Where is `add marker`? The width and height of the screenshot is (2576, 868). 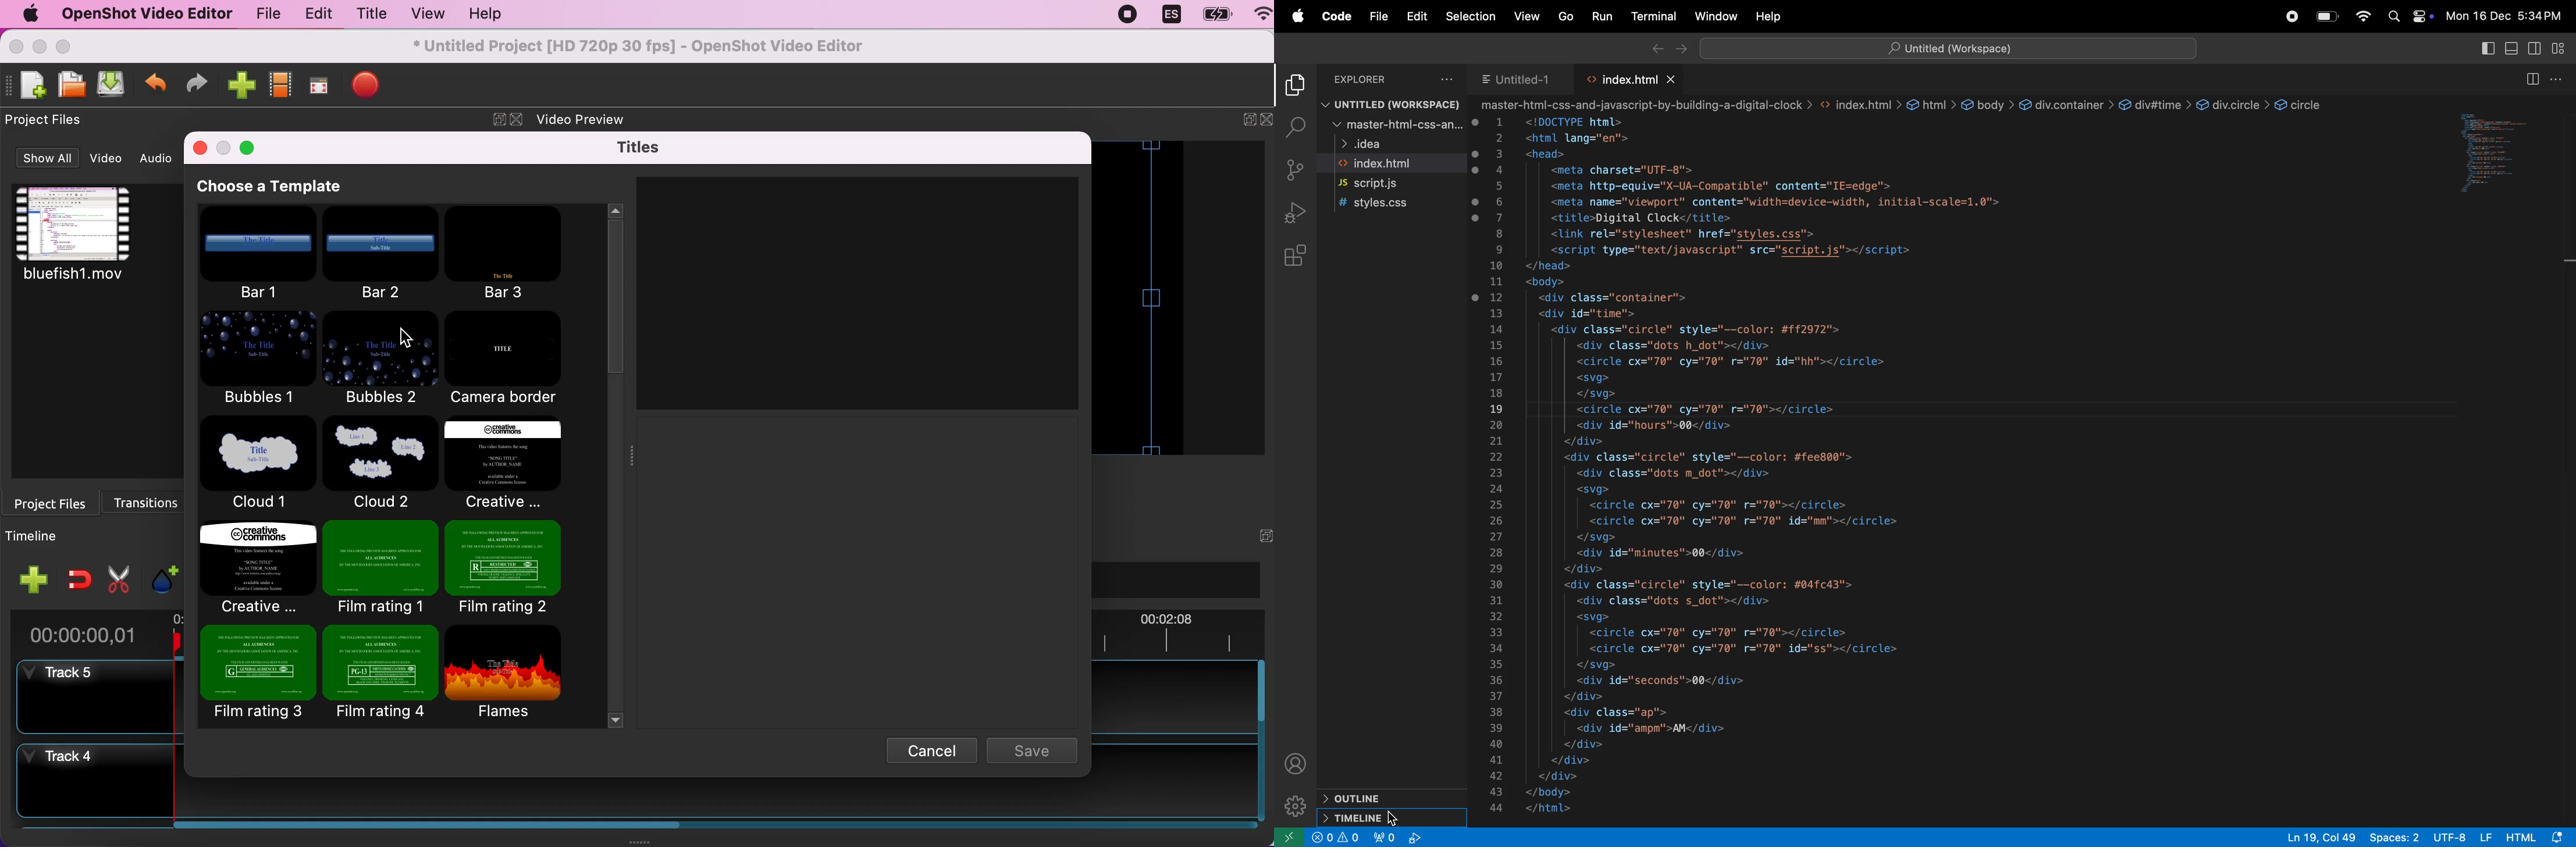
add marker is located at coordinates (163, 574).